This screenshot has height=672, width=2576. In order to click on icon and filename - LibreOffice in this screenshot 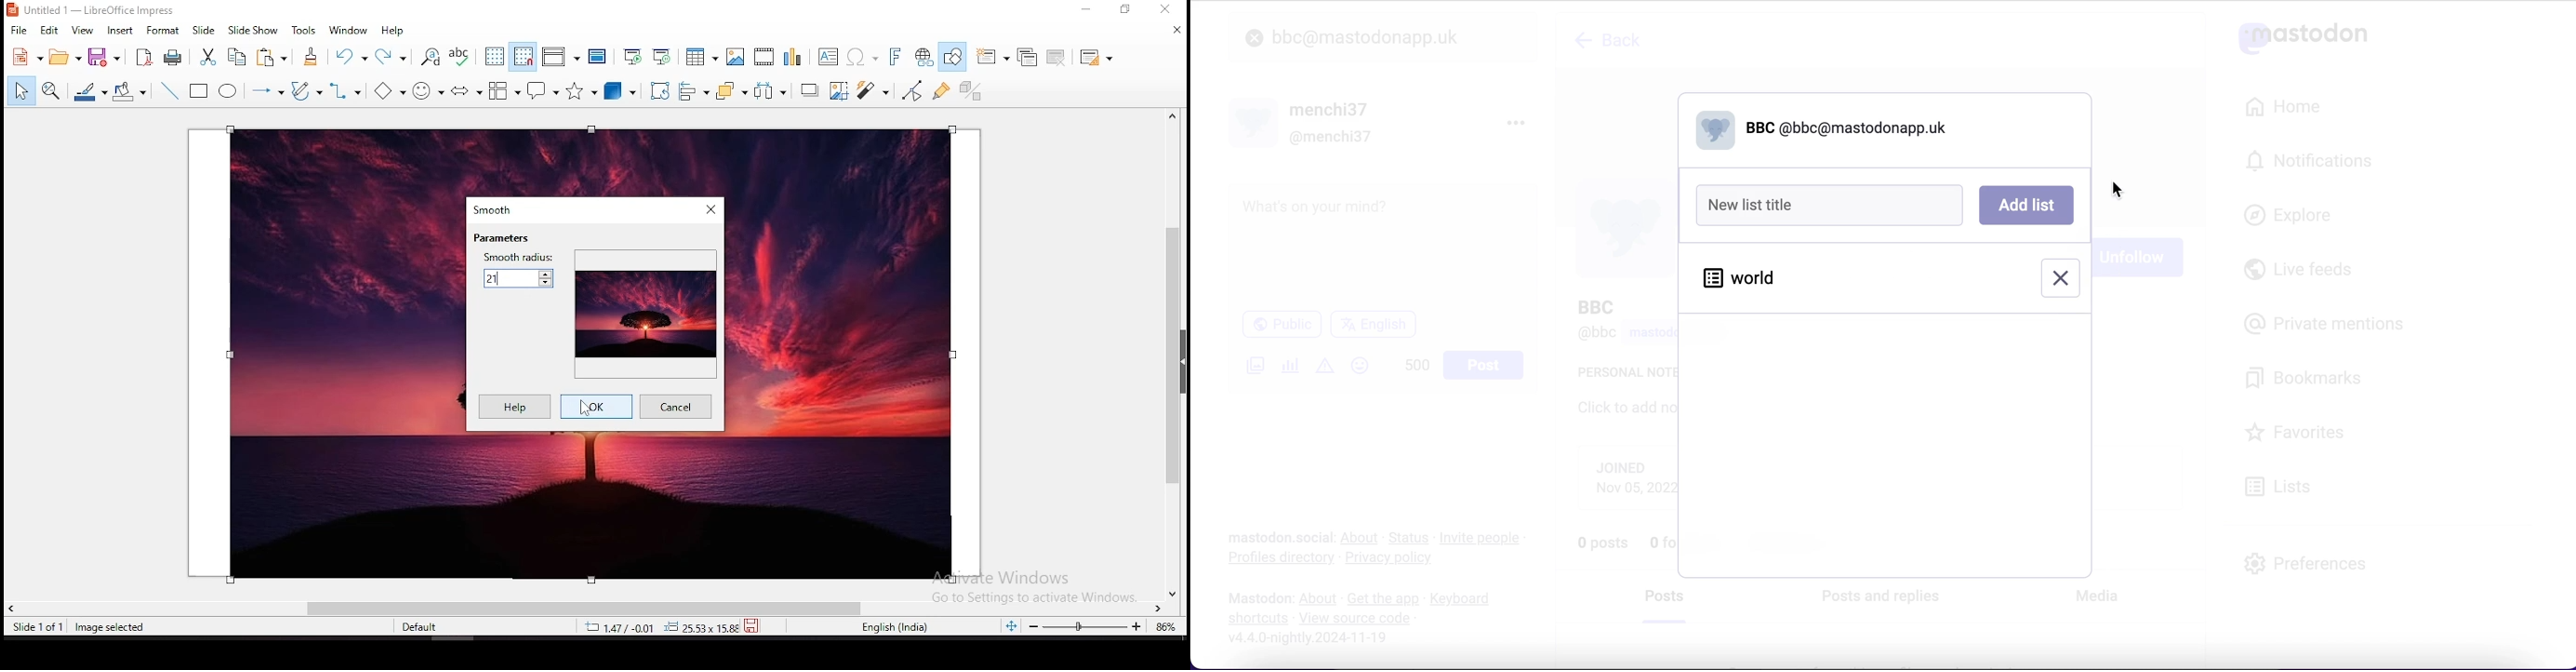, I will do `click(93, 10)`.